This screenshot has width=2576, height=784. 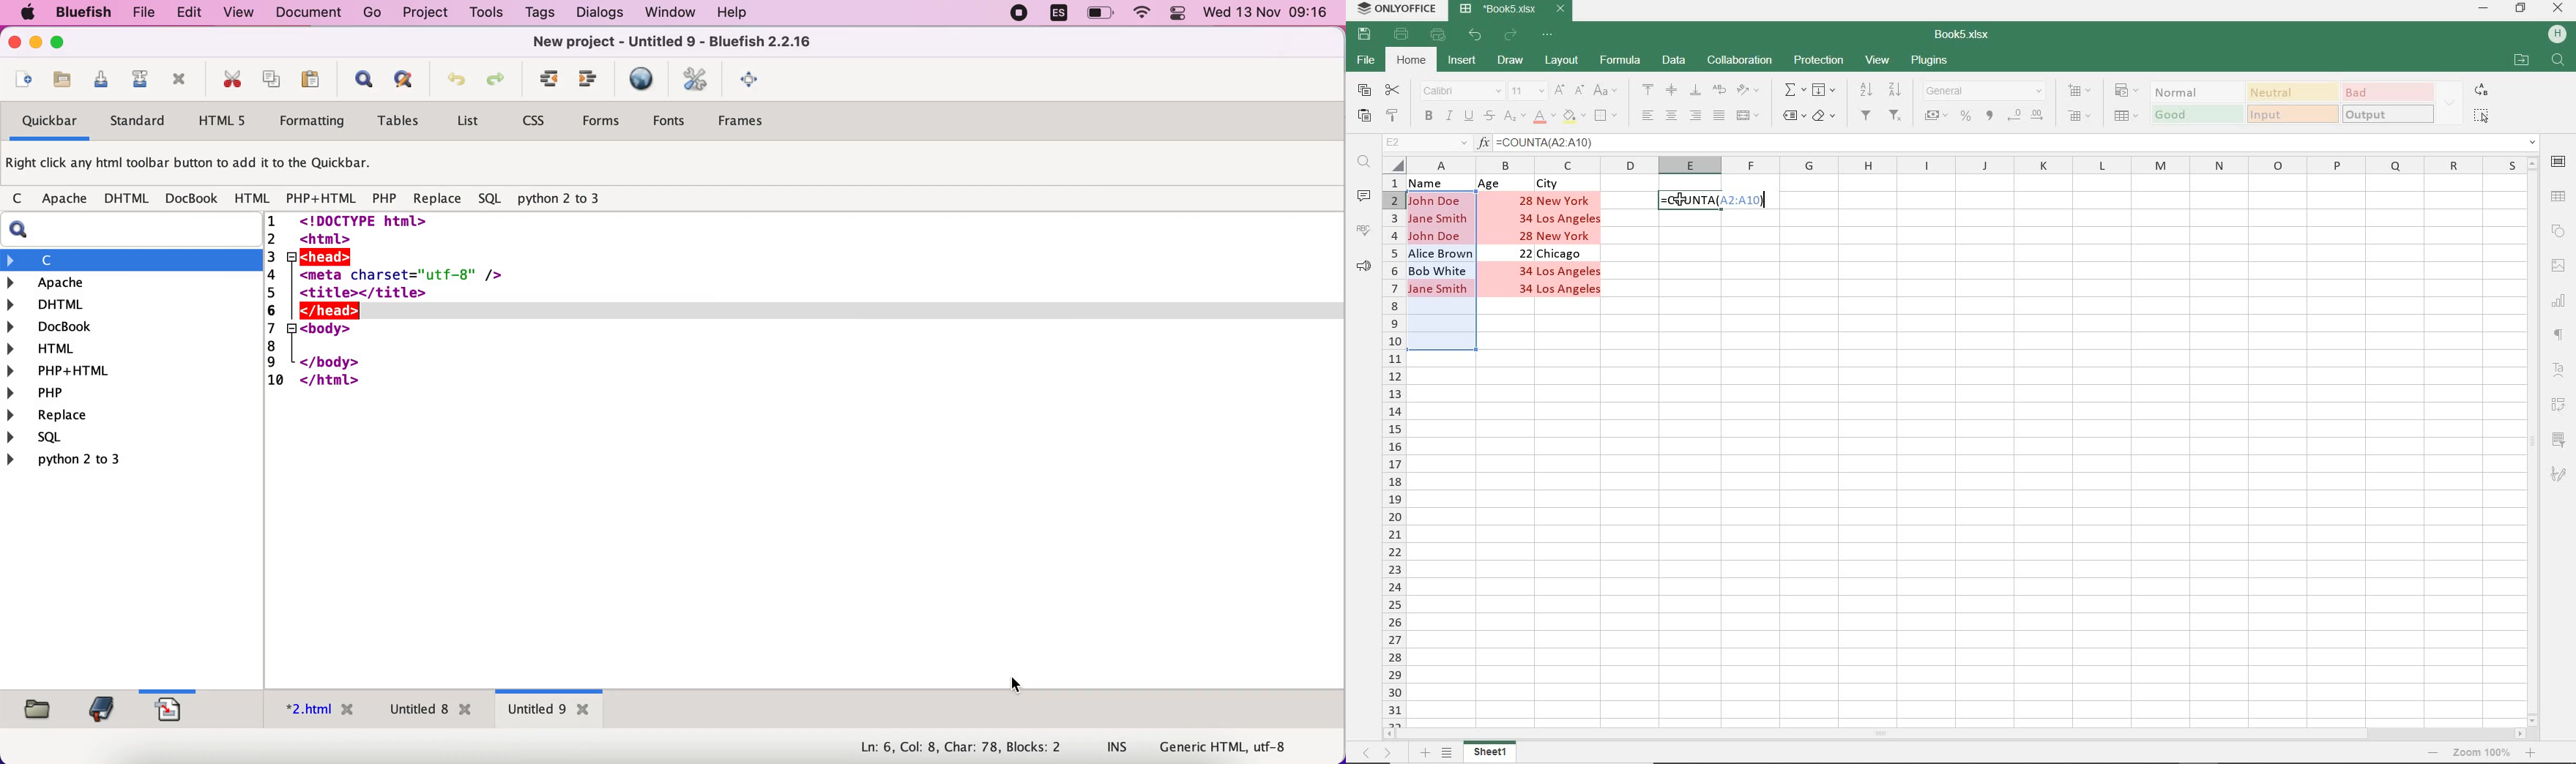 What do you see at coordinates (130, 369) in the screenshot?
I see `php+html` at bounding box center [130, 369].